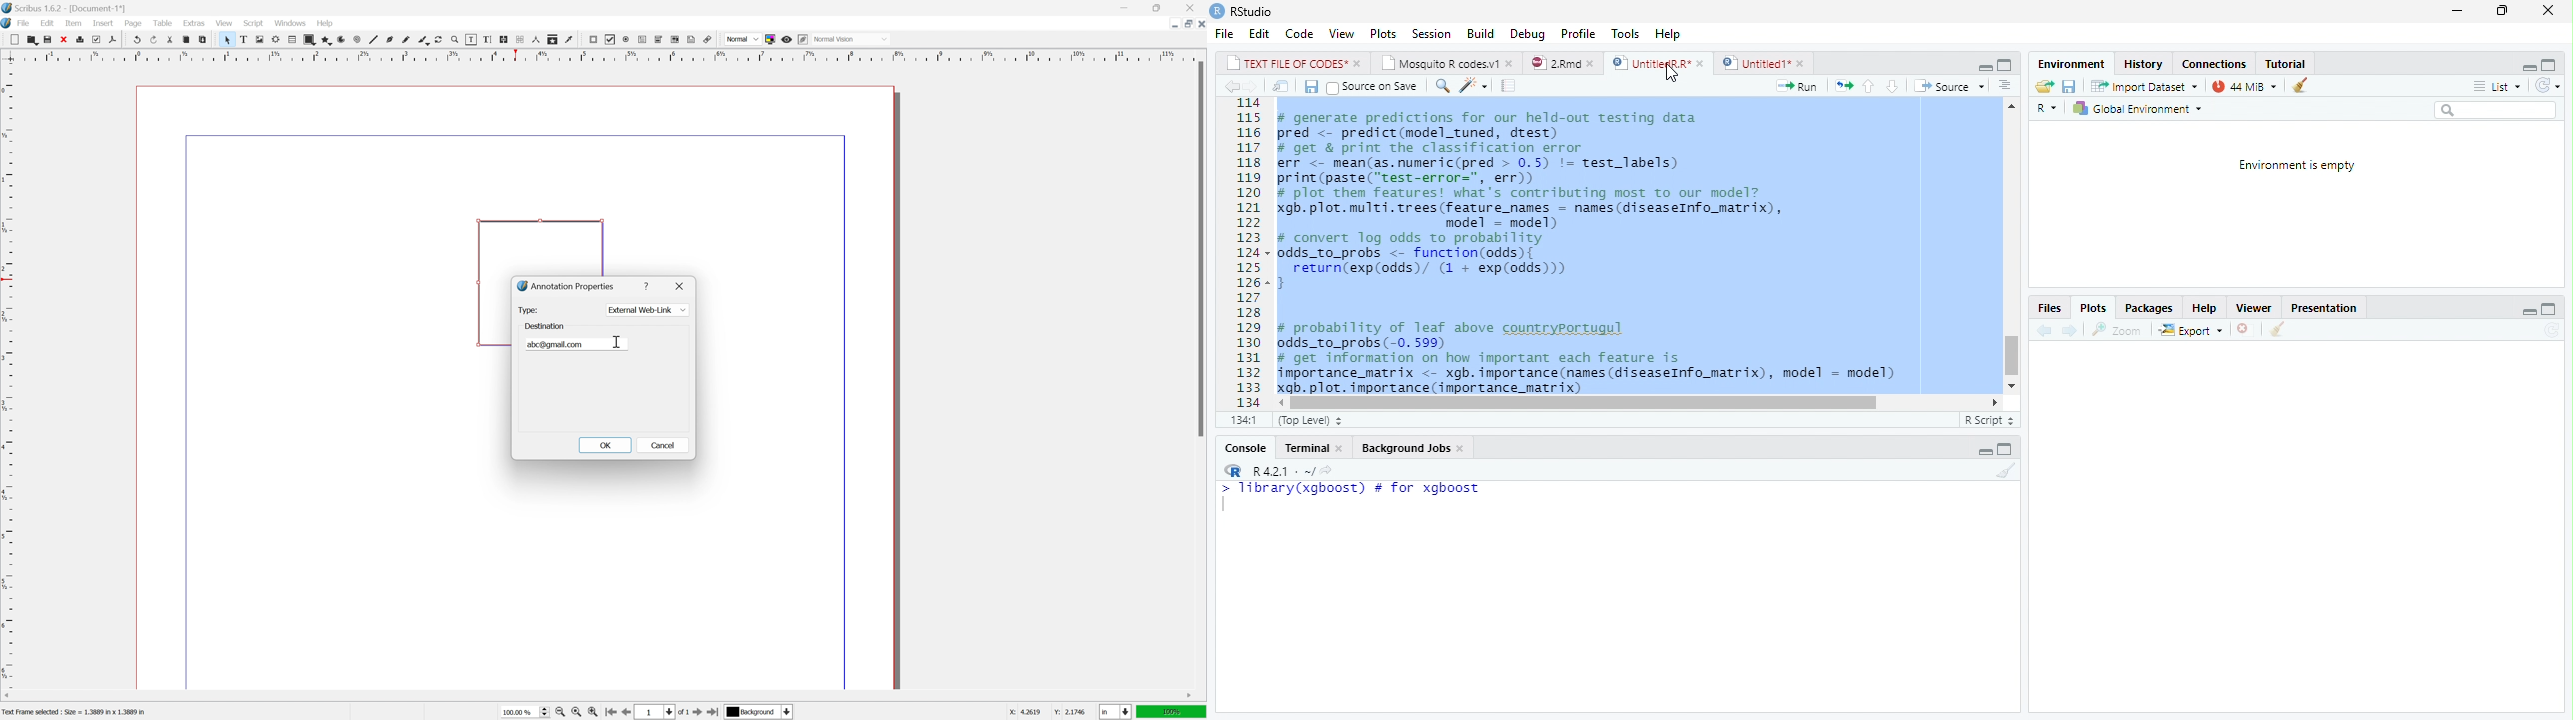 The image size is (2576, 728). What do you see at coordinates (1350, 495) in the screenshot?
I see `> library(xgboost) # for xgboost` at bounding box center [1350, 495].